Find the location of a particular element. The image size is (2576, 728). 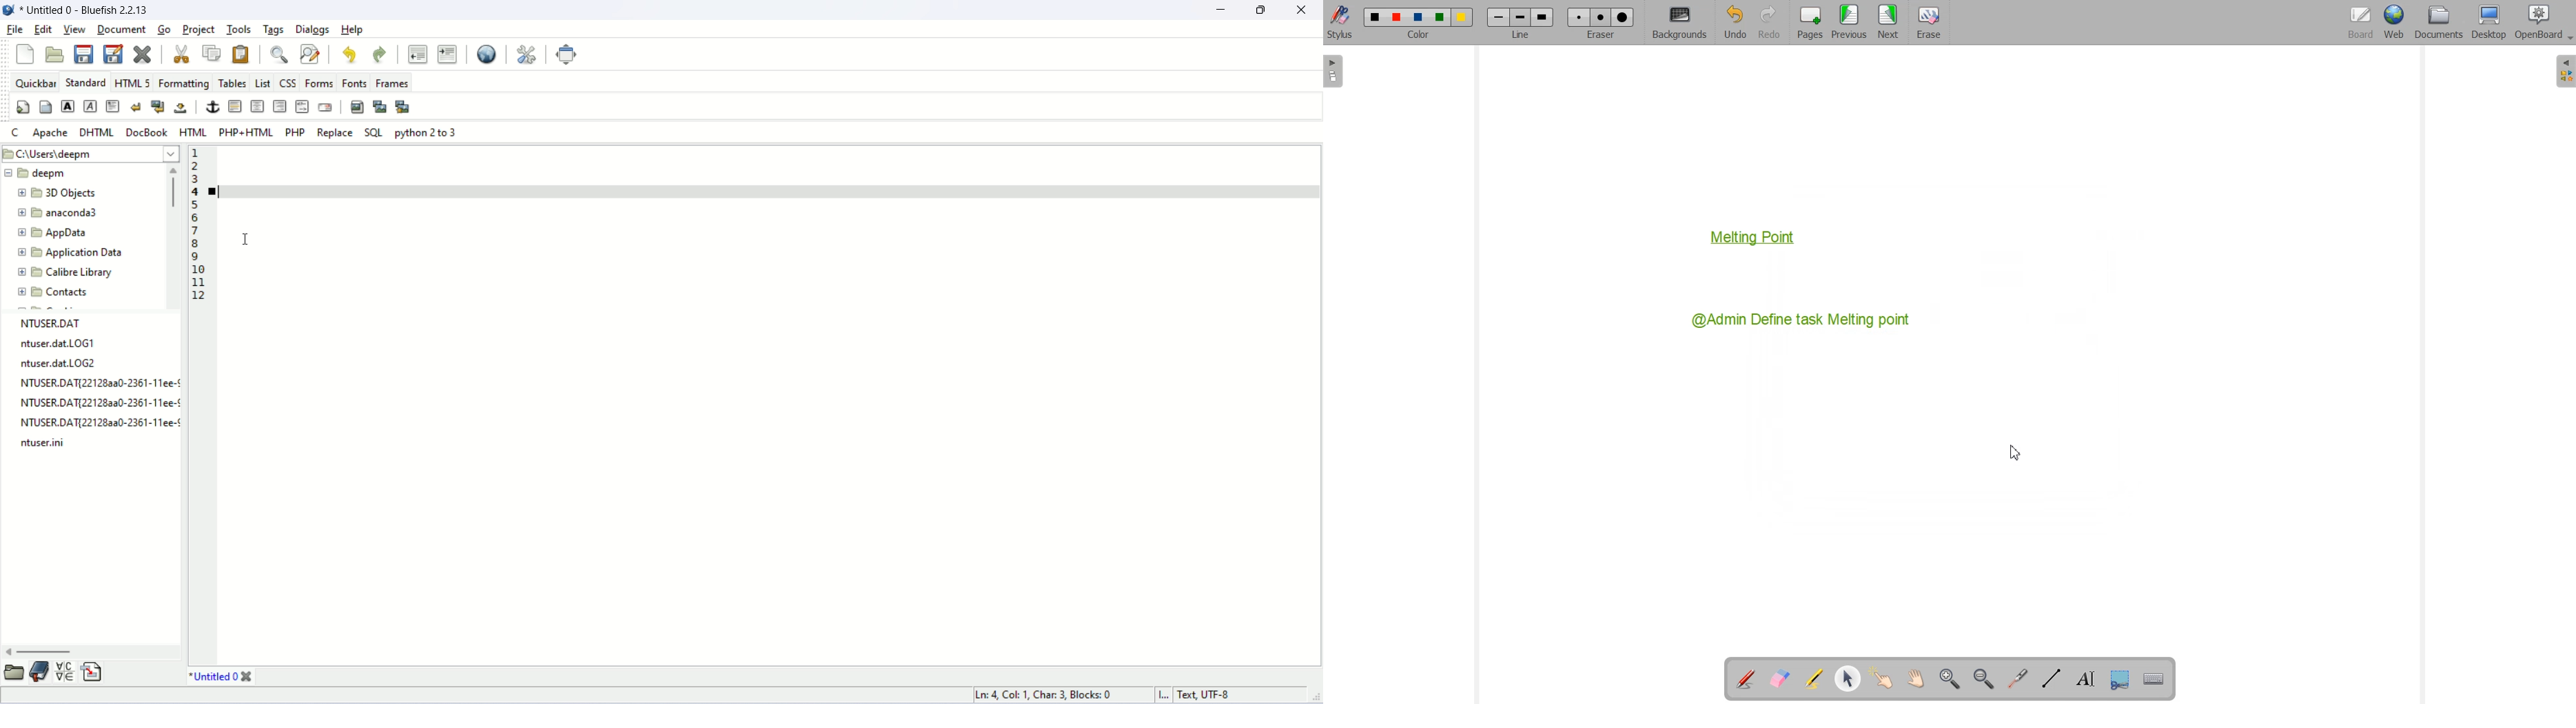

edit is located at coordinates (42, 28).